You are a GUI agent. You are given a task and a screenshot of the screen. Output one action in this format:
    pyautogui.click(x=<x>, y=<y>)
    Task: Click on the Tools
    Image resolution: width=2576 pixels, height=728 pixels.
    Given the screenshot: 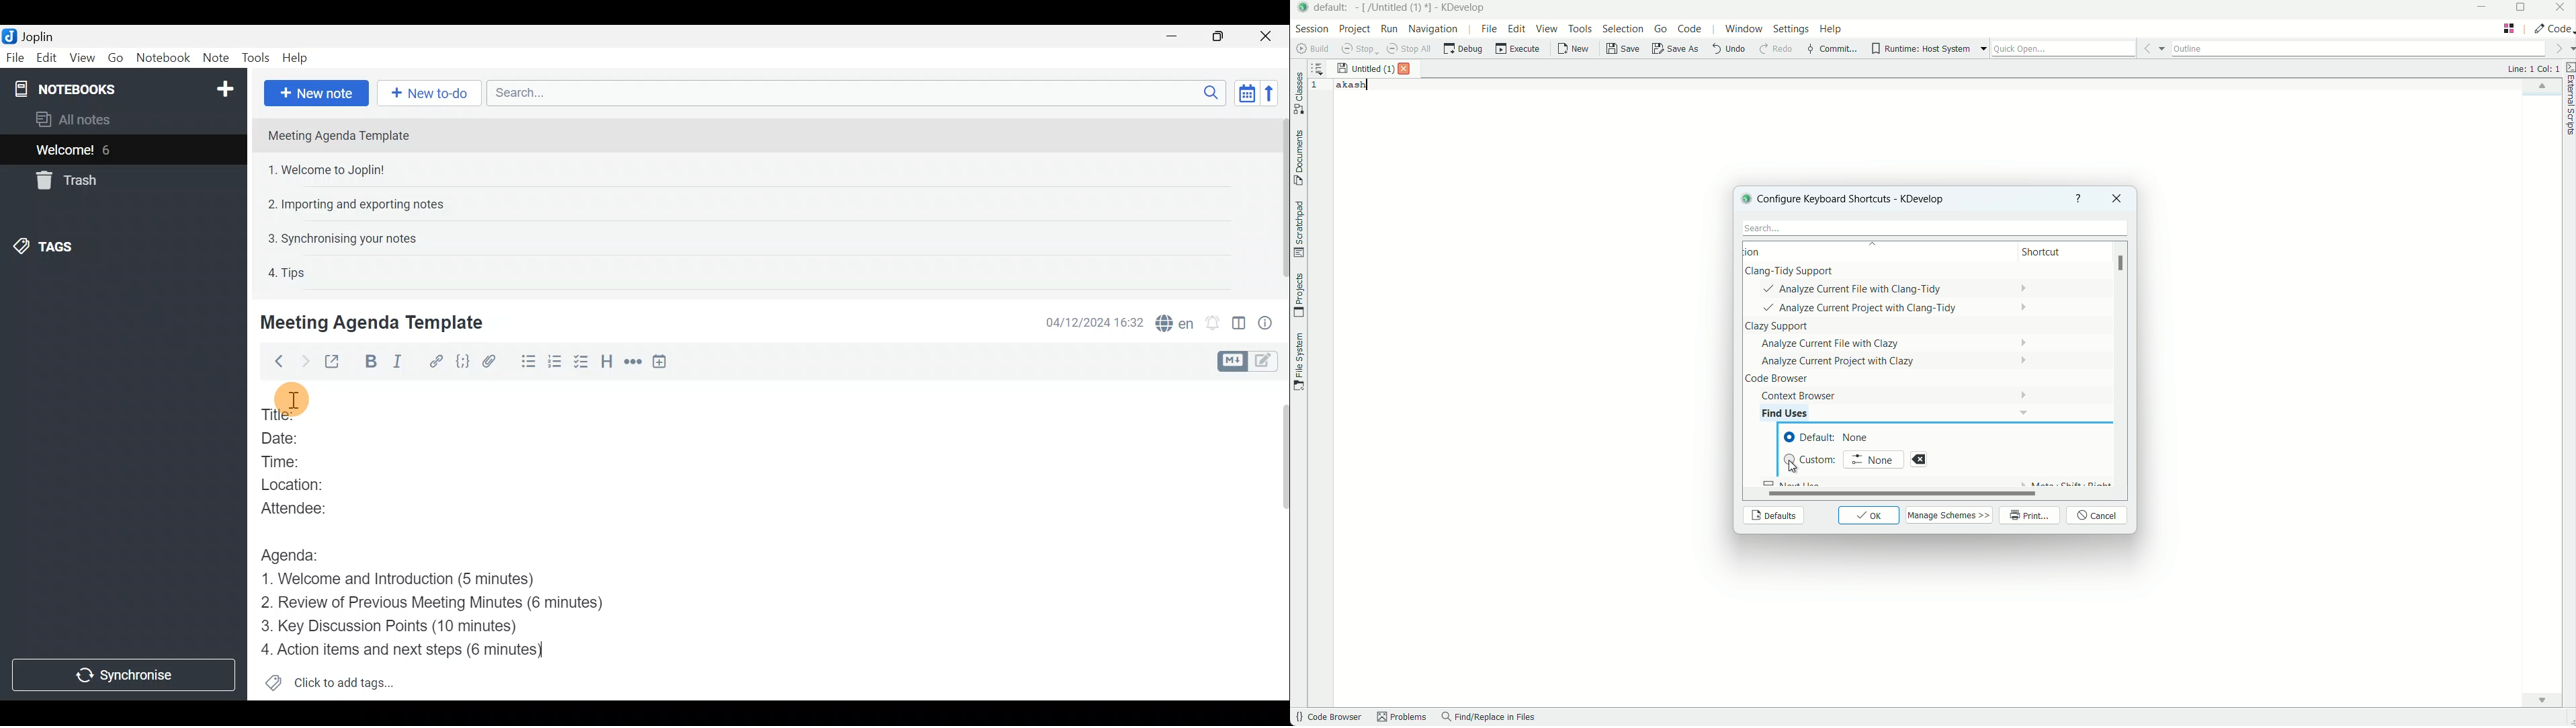 What is the action you would take?
    pyautogui.click(x=255, y=56)
    